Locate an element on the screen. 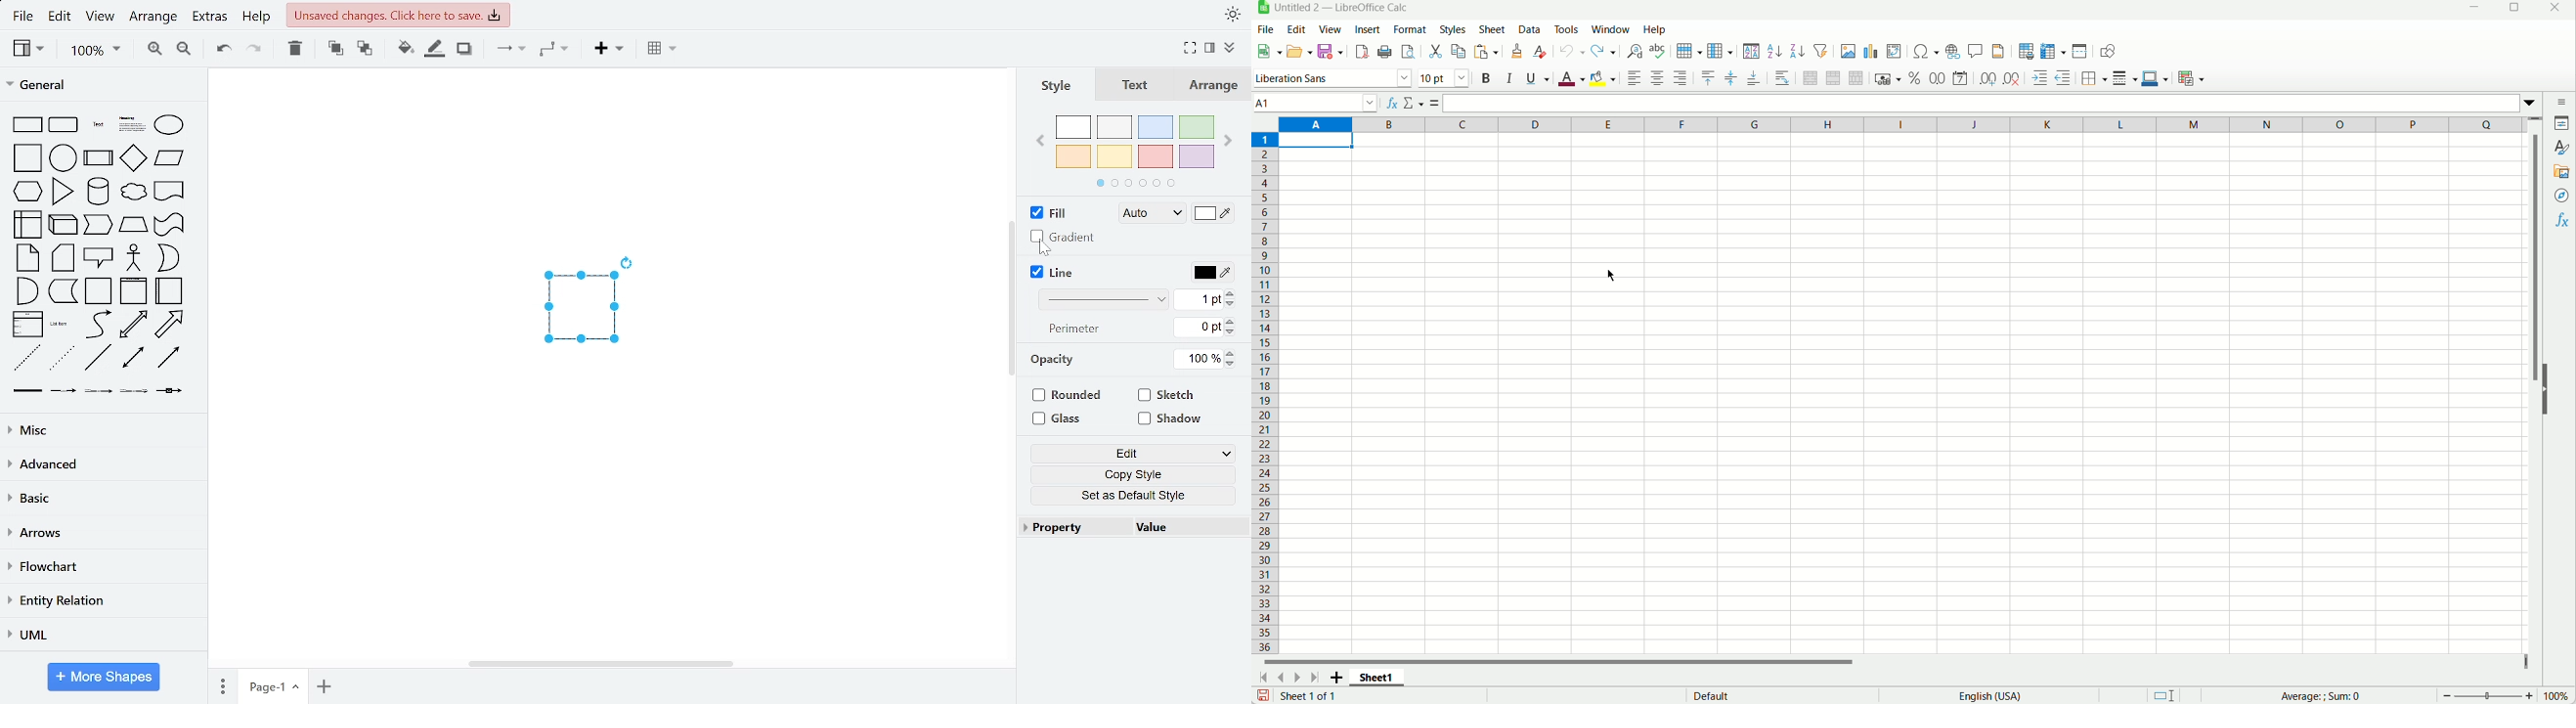 The image size is (2576, 728). zoom is located at coordinates (90, 49).